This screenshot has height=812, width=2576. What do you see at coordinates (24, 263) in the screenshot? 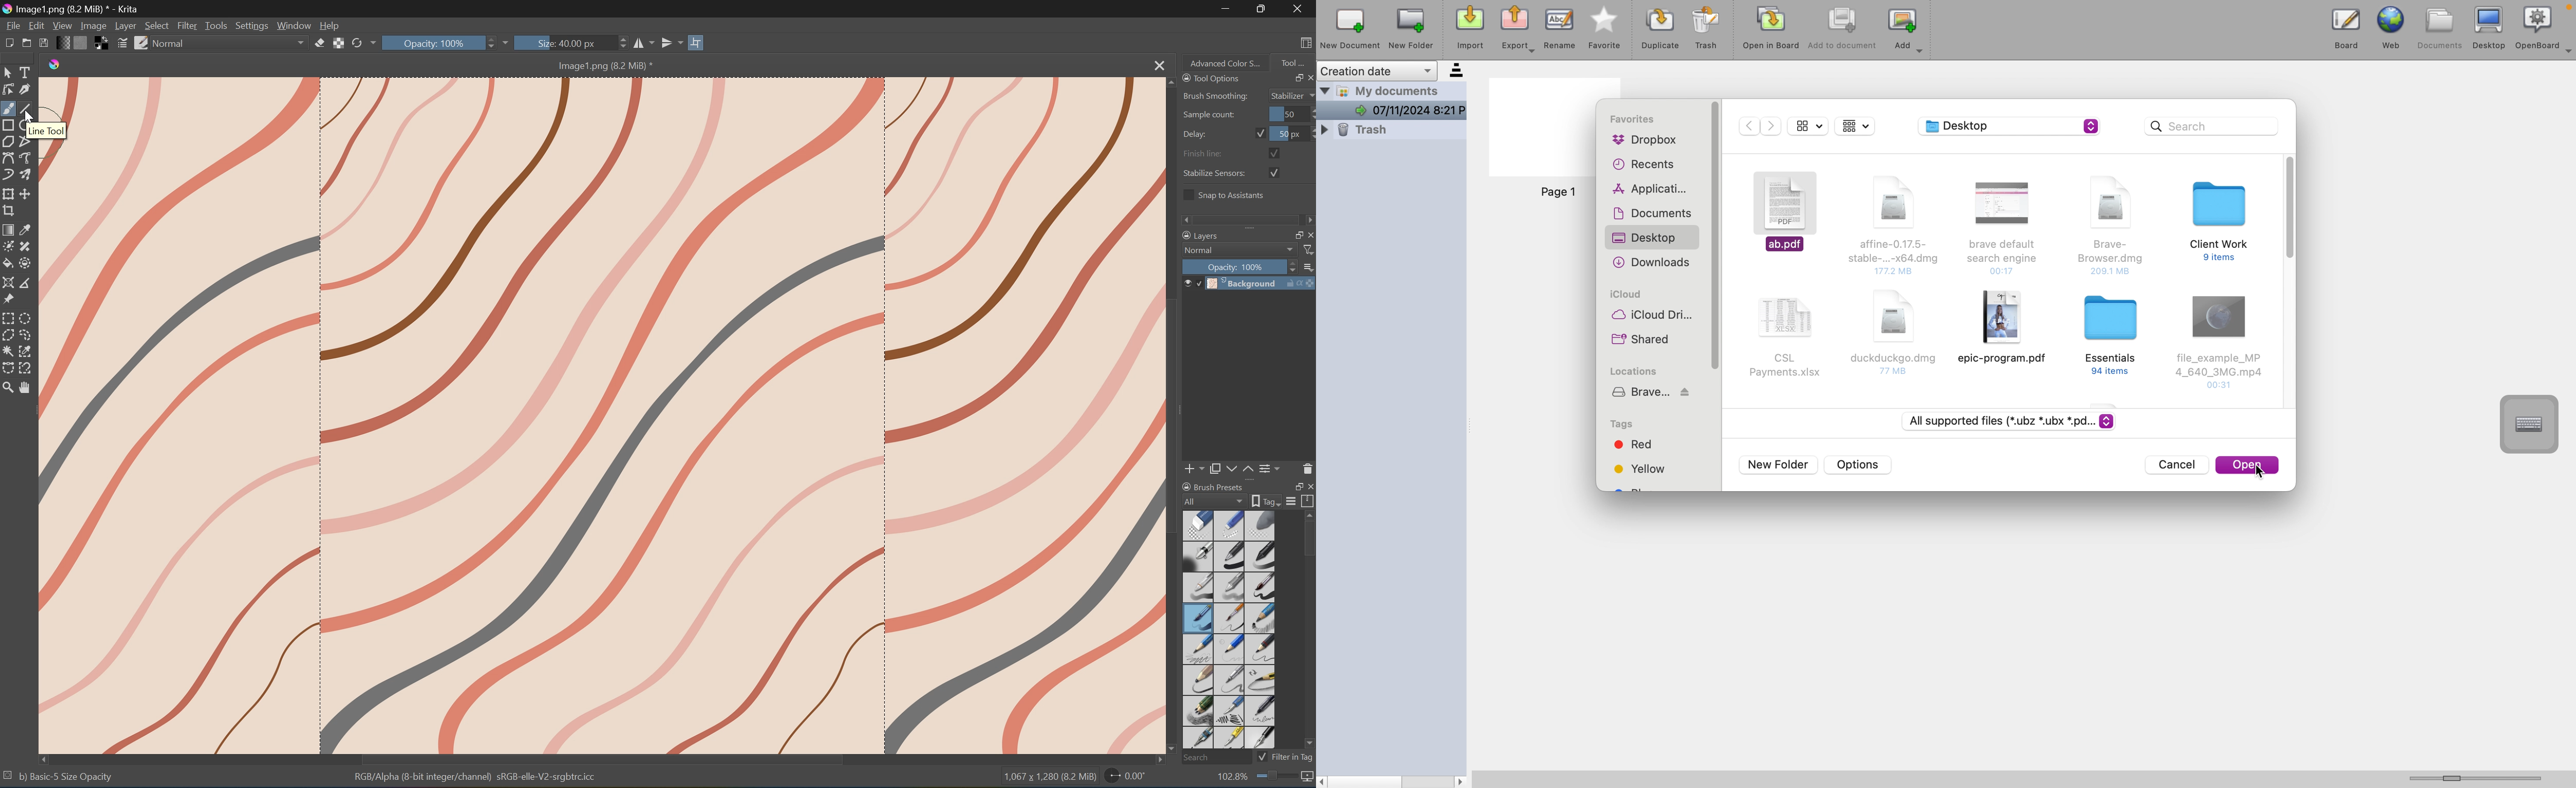
I see `Enclose and fill tool` at bounding box center [24, 263].